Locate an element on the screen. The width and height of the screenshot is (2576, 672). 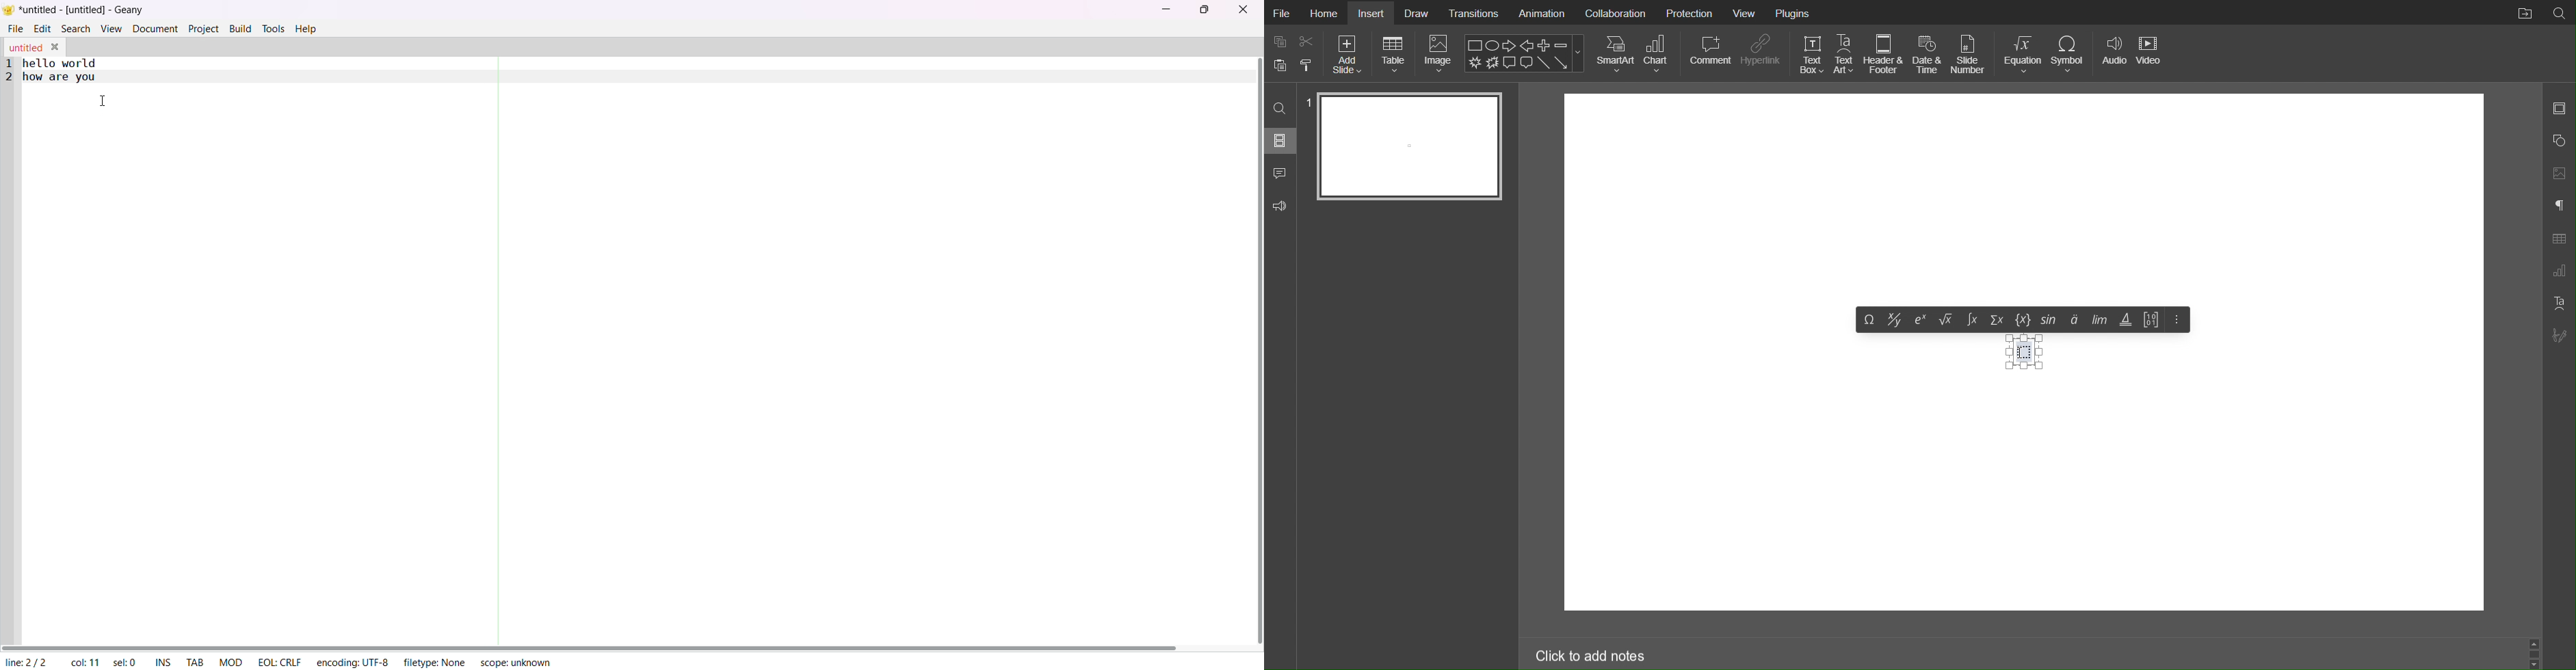
Shapes Settings is located at coordinates (2558, 142).